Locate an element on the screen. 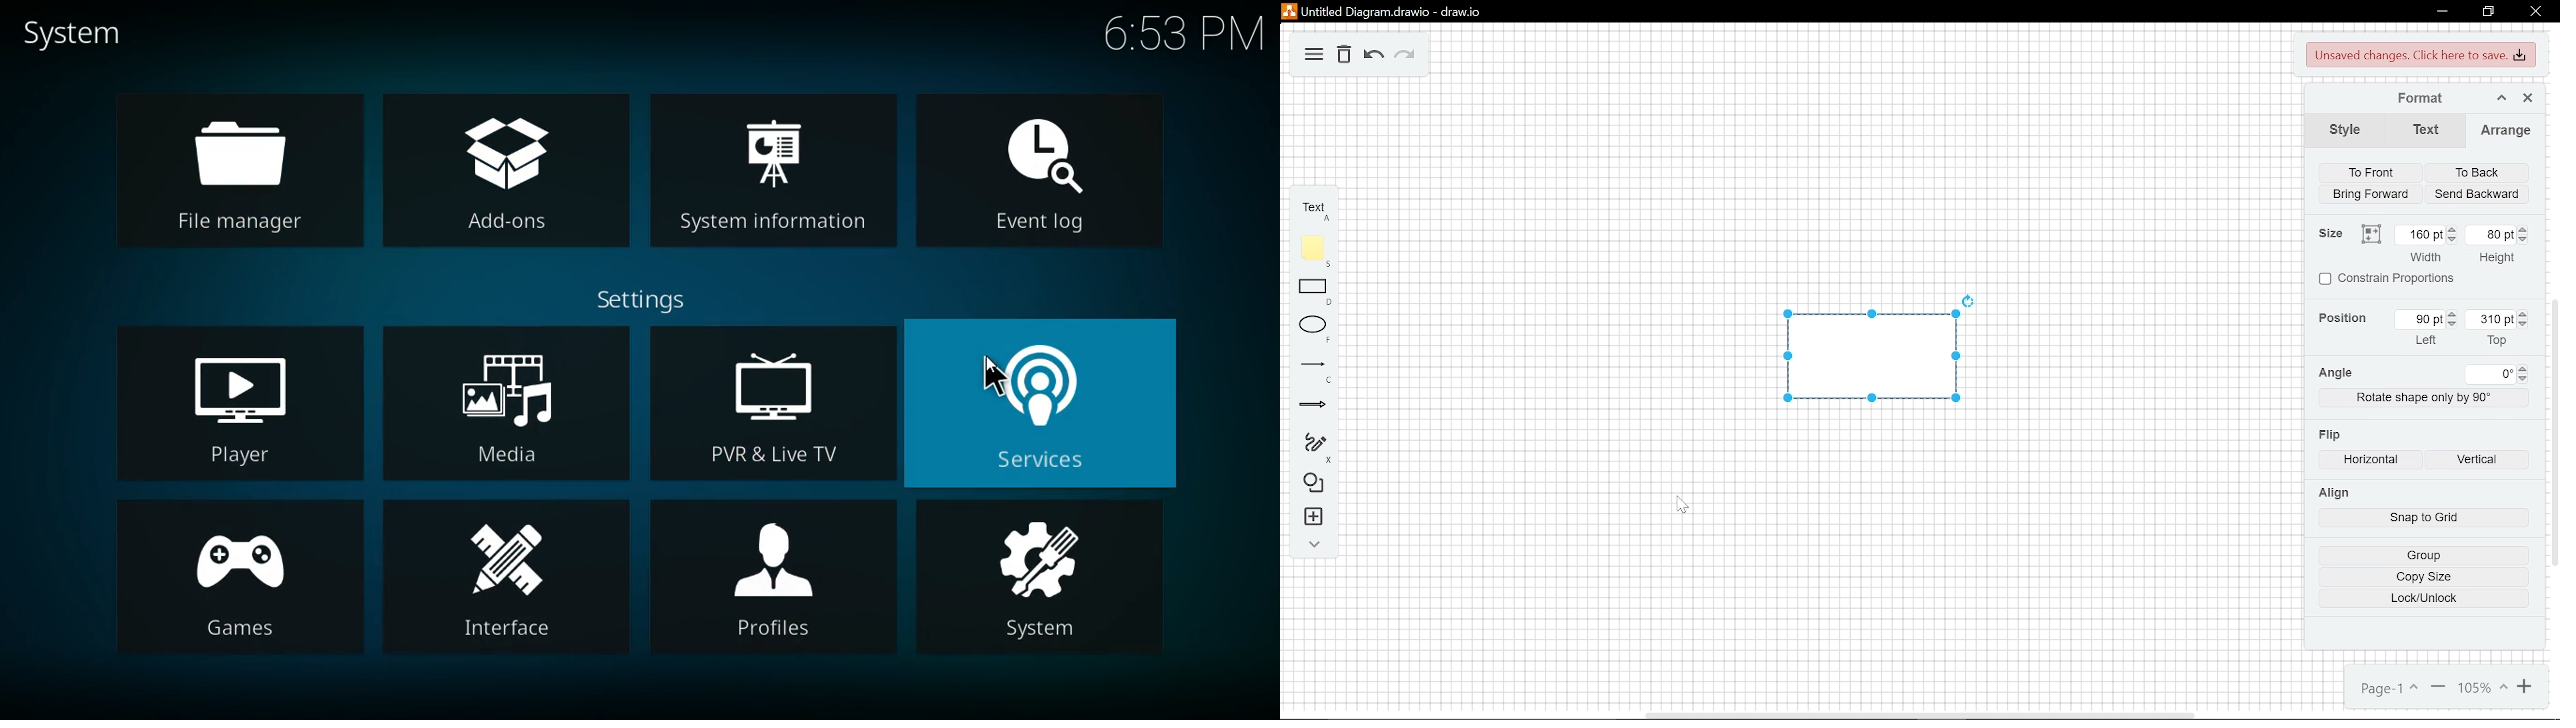 The image size is (2576, 728). system information is located at coordinates (773, 177).